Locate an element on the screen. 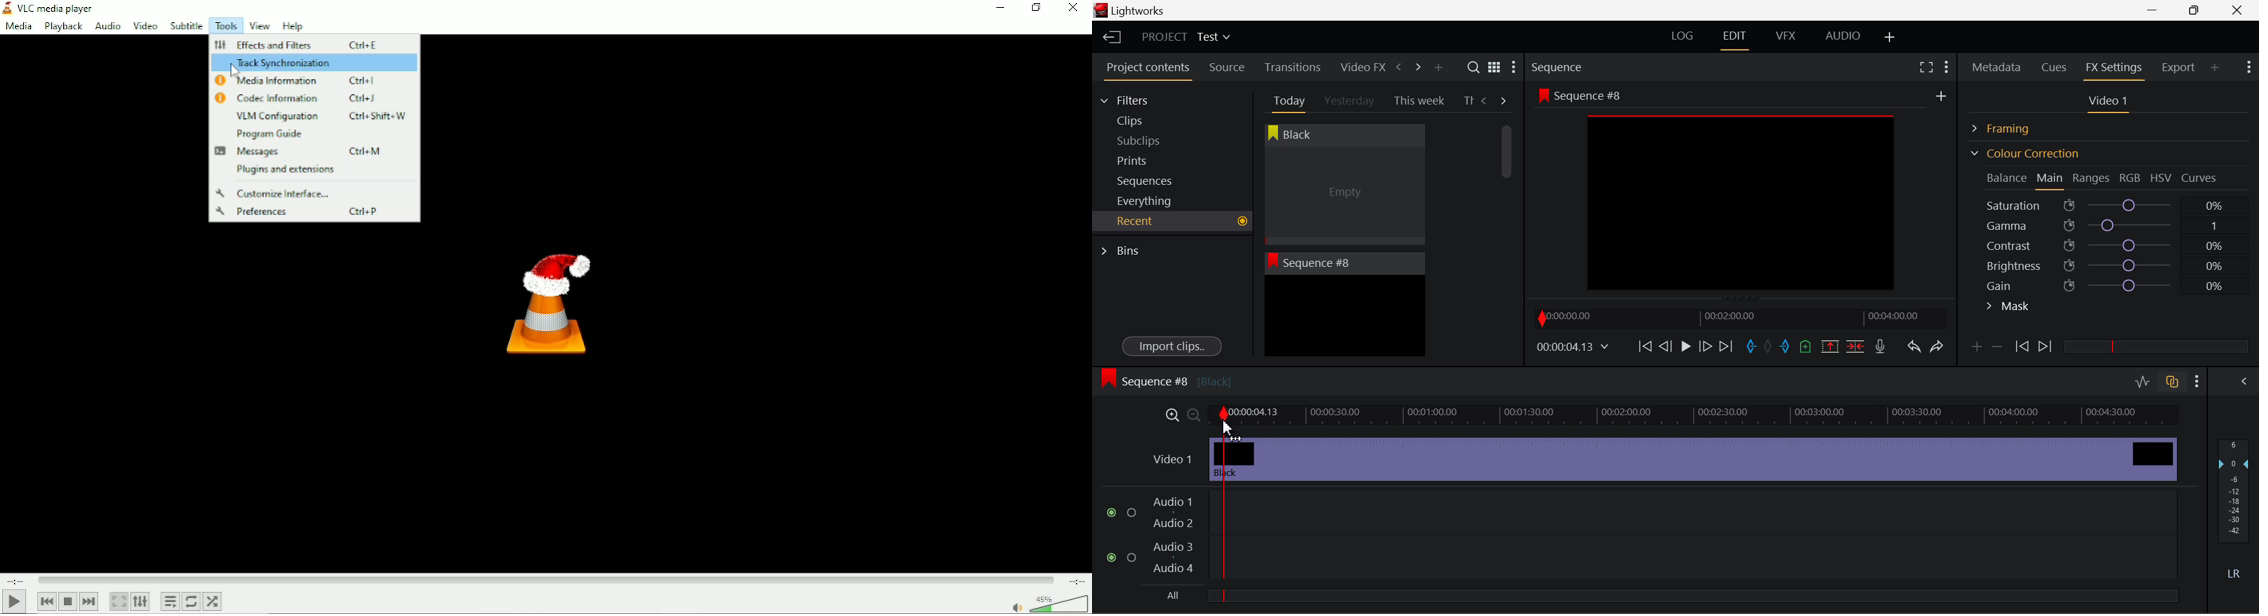 Image resolution: width=2268 pixels, height=616 pixels. Toggle video in fullscreen is located at coordinates (119, 601).